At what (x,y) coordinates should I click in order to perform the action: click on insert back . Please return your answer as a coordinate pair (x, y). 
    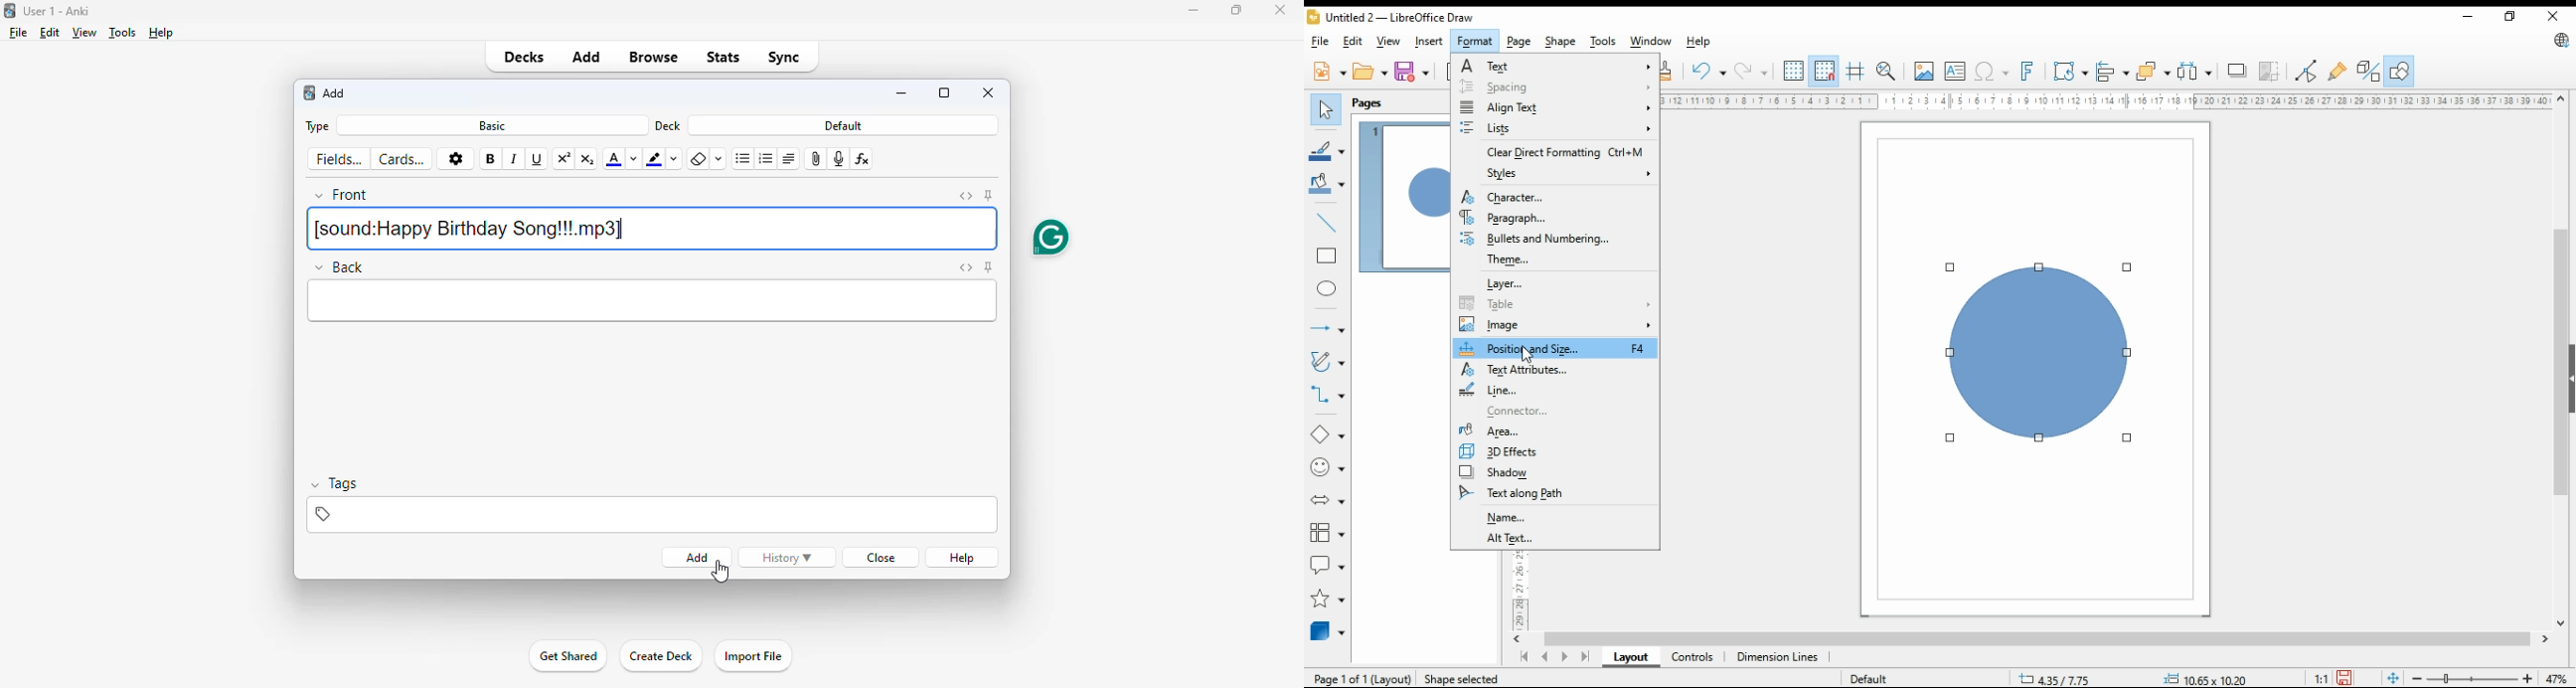
    Looking at the image, I should click on (653, 302).